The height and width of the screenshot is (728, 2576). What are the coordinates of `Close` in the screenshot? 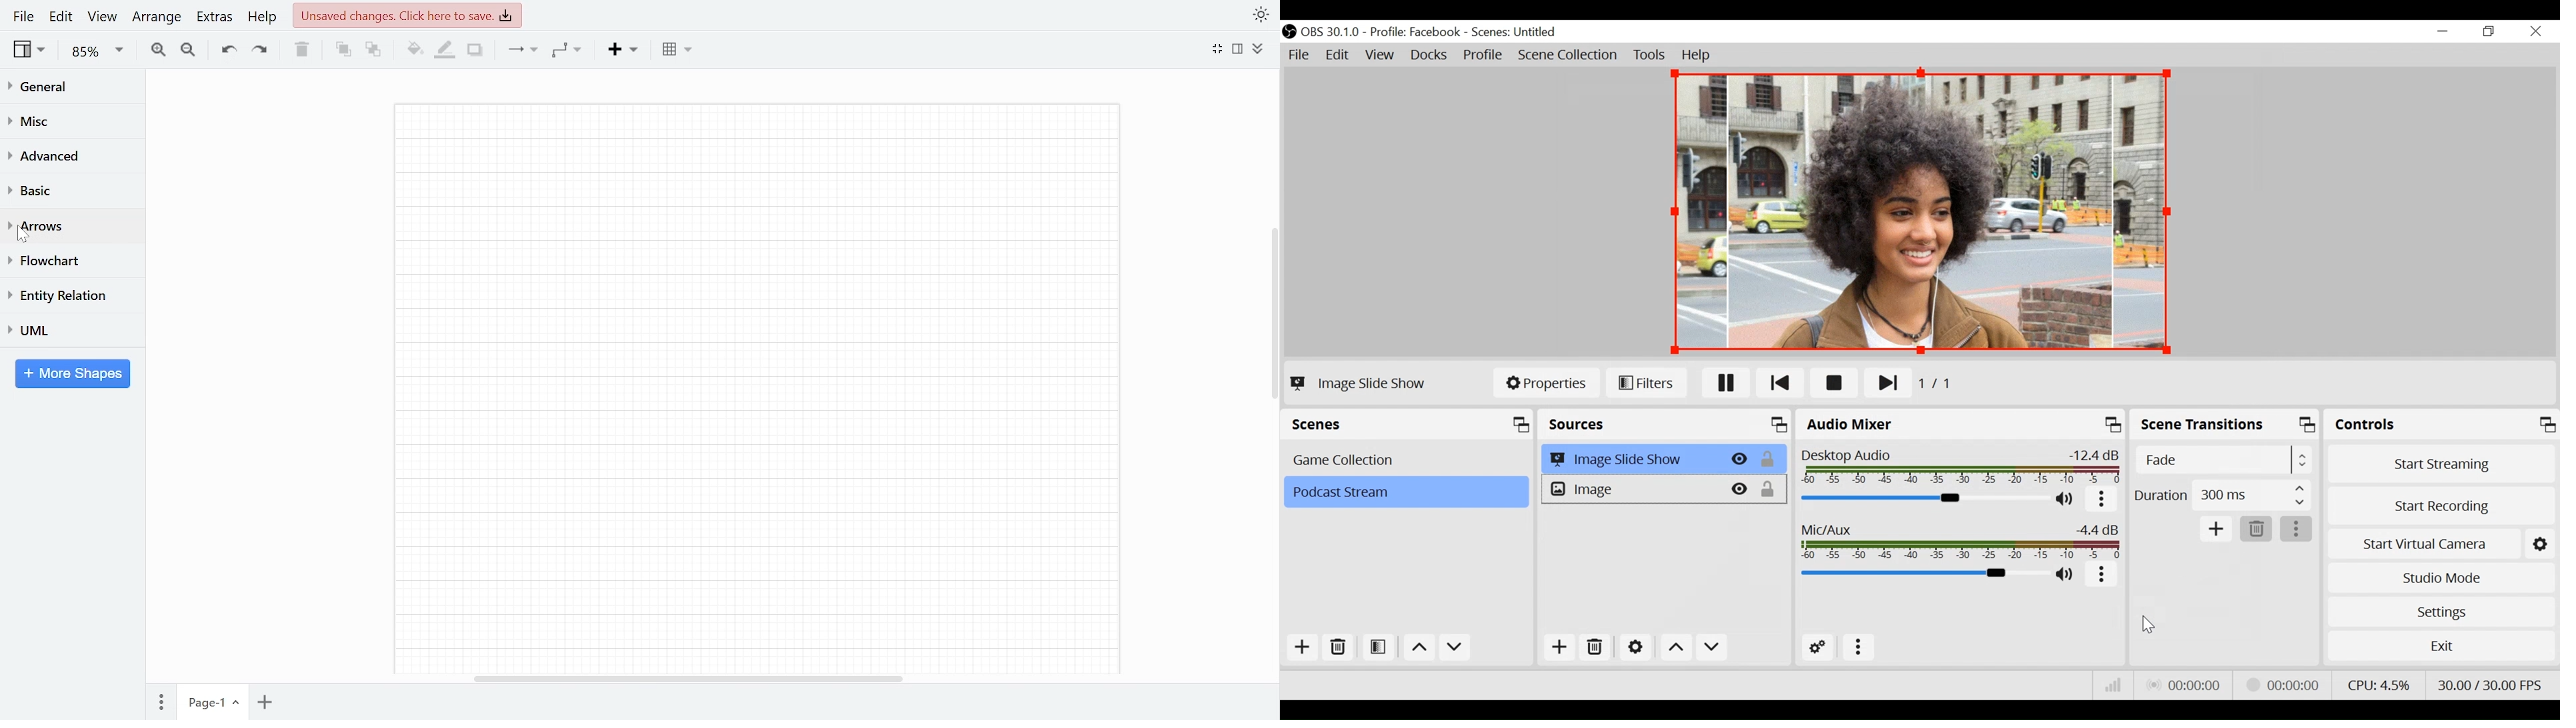 It's located at (2535, 32).